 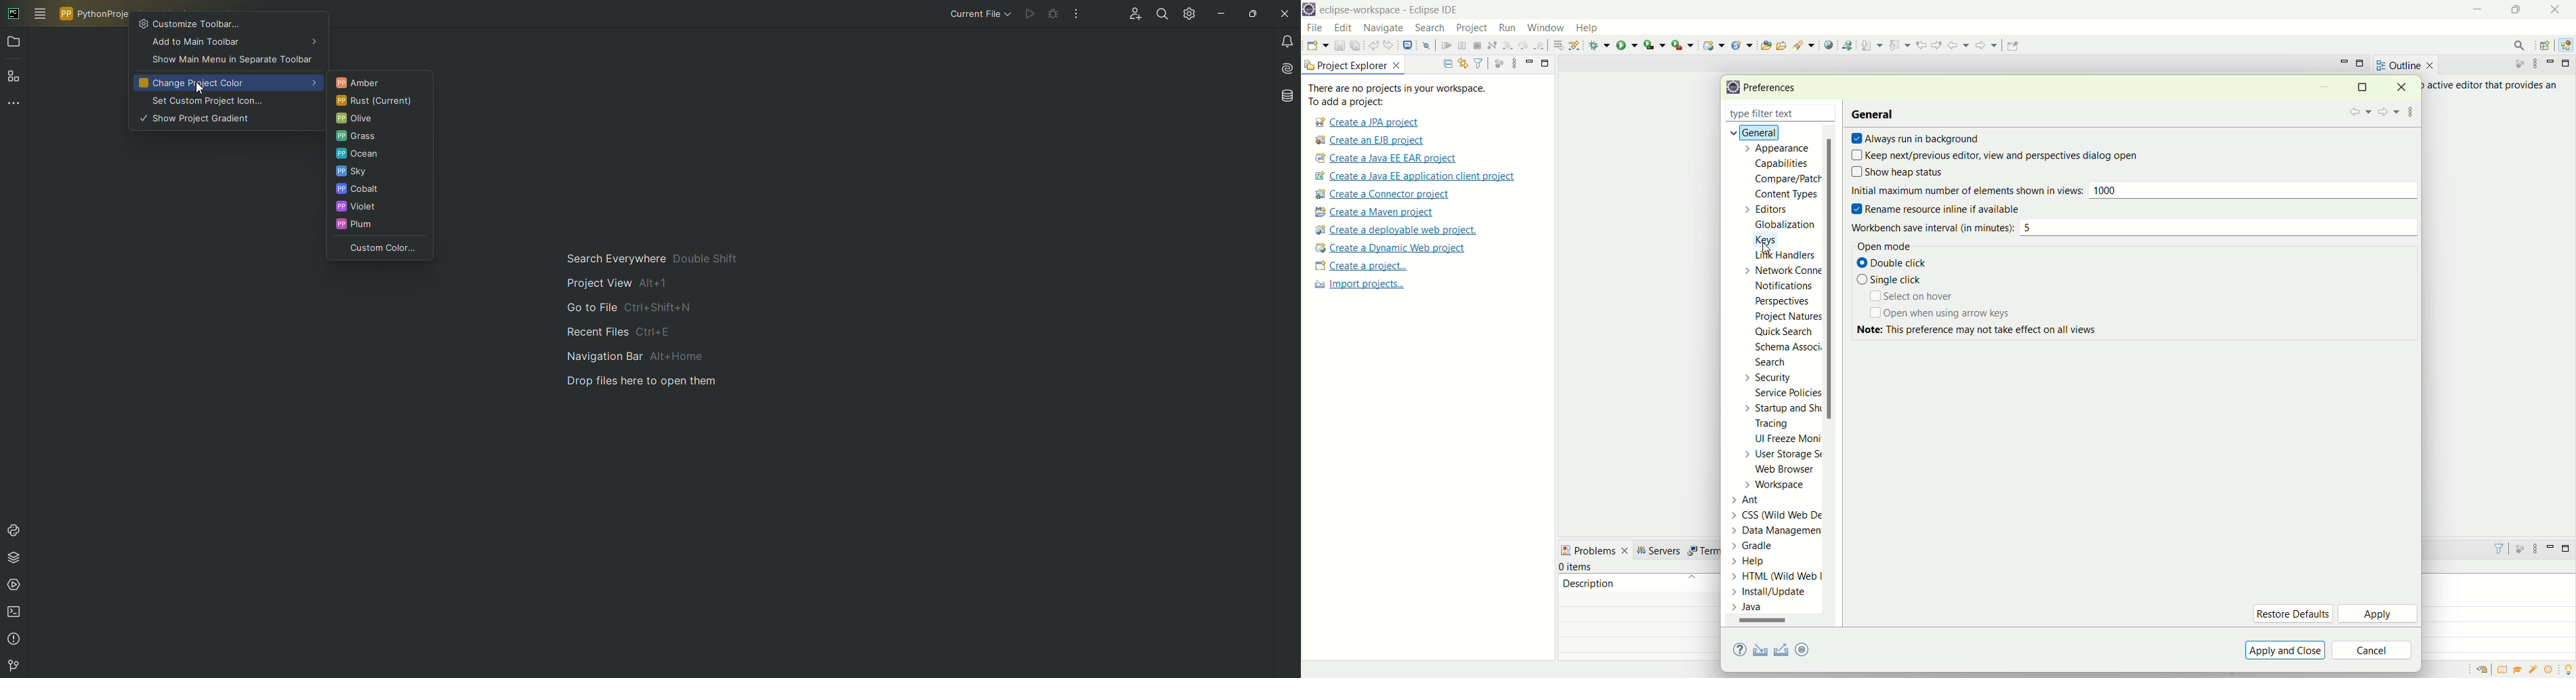 I want to click on general, so click(x=1750, y=132).